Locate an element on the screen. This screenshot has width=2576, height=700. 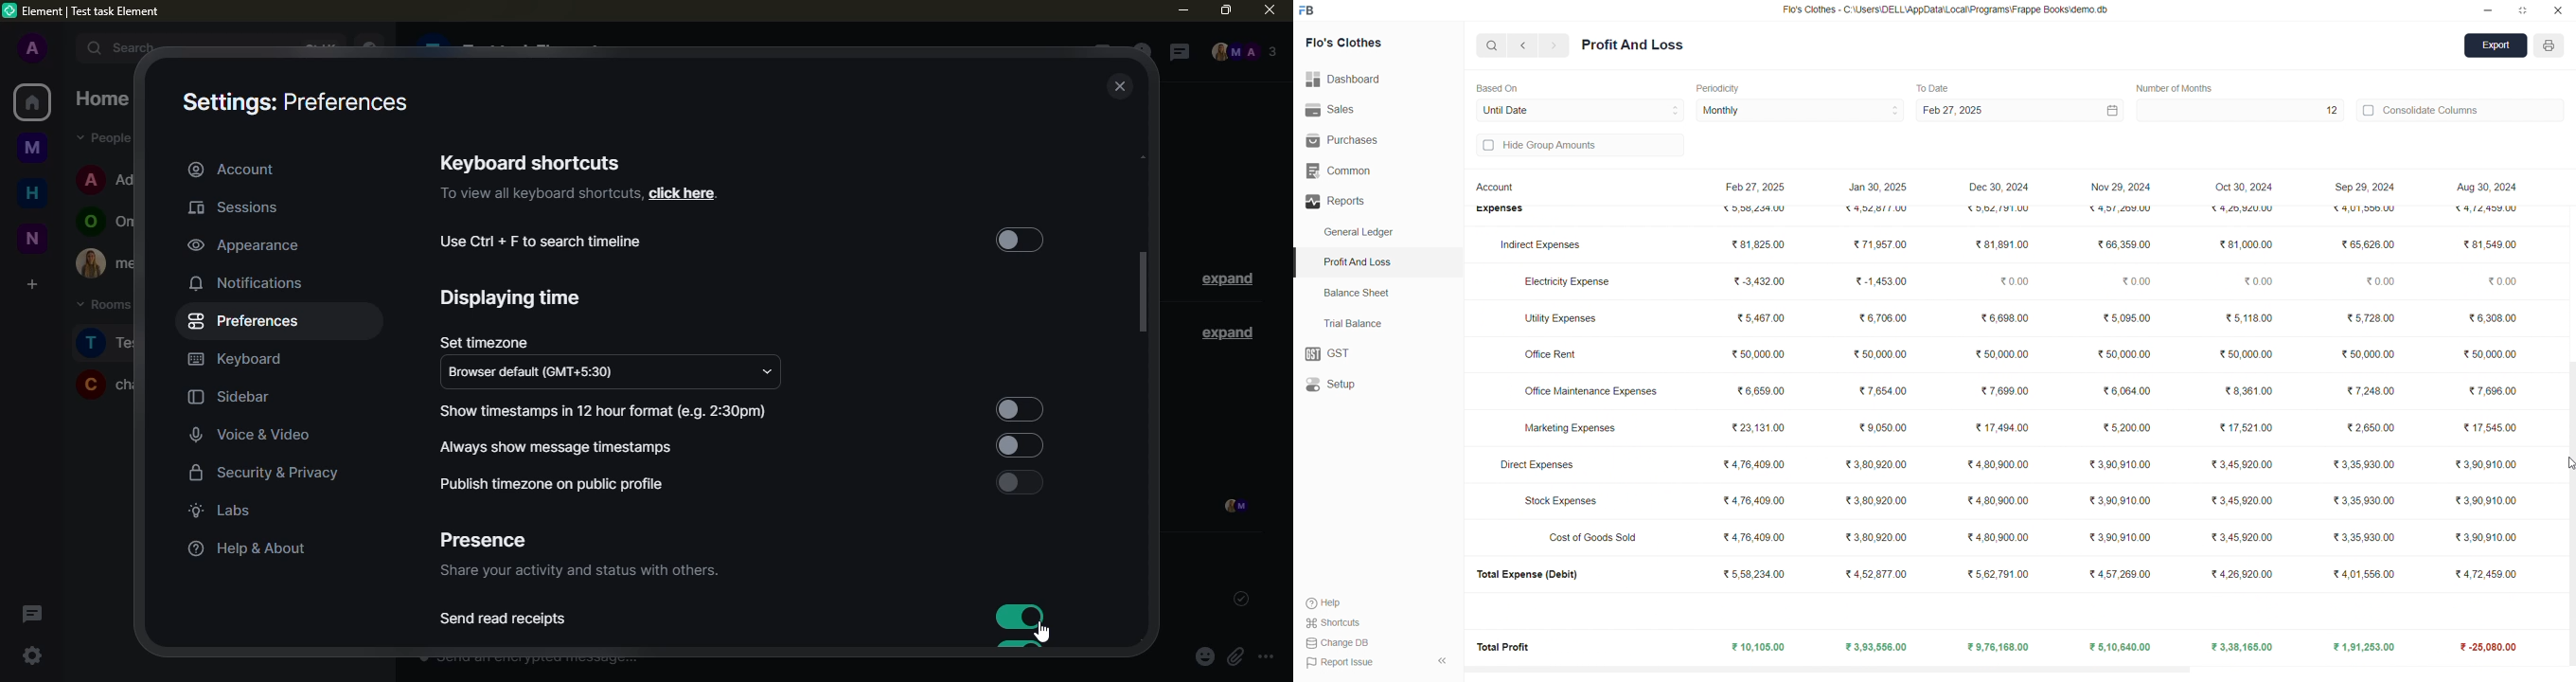
displaying time is located at coordinates (512, 298).